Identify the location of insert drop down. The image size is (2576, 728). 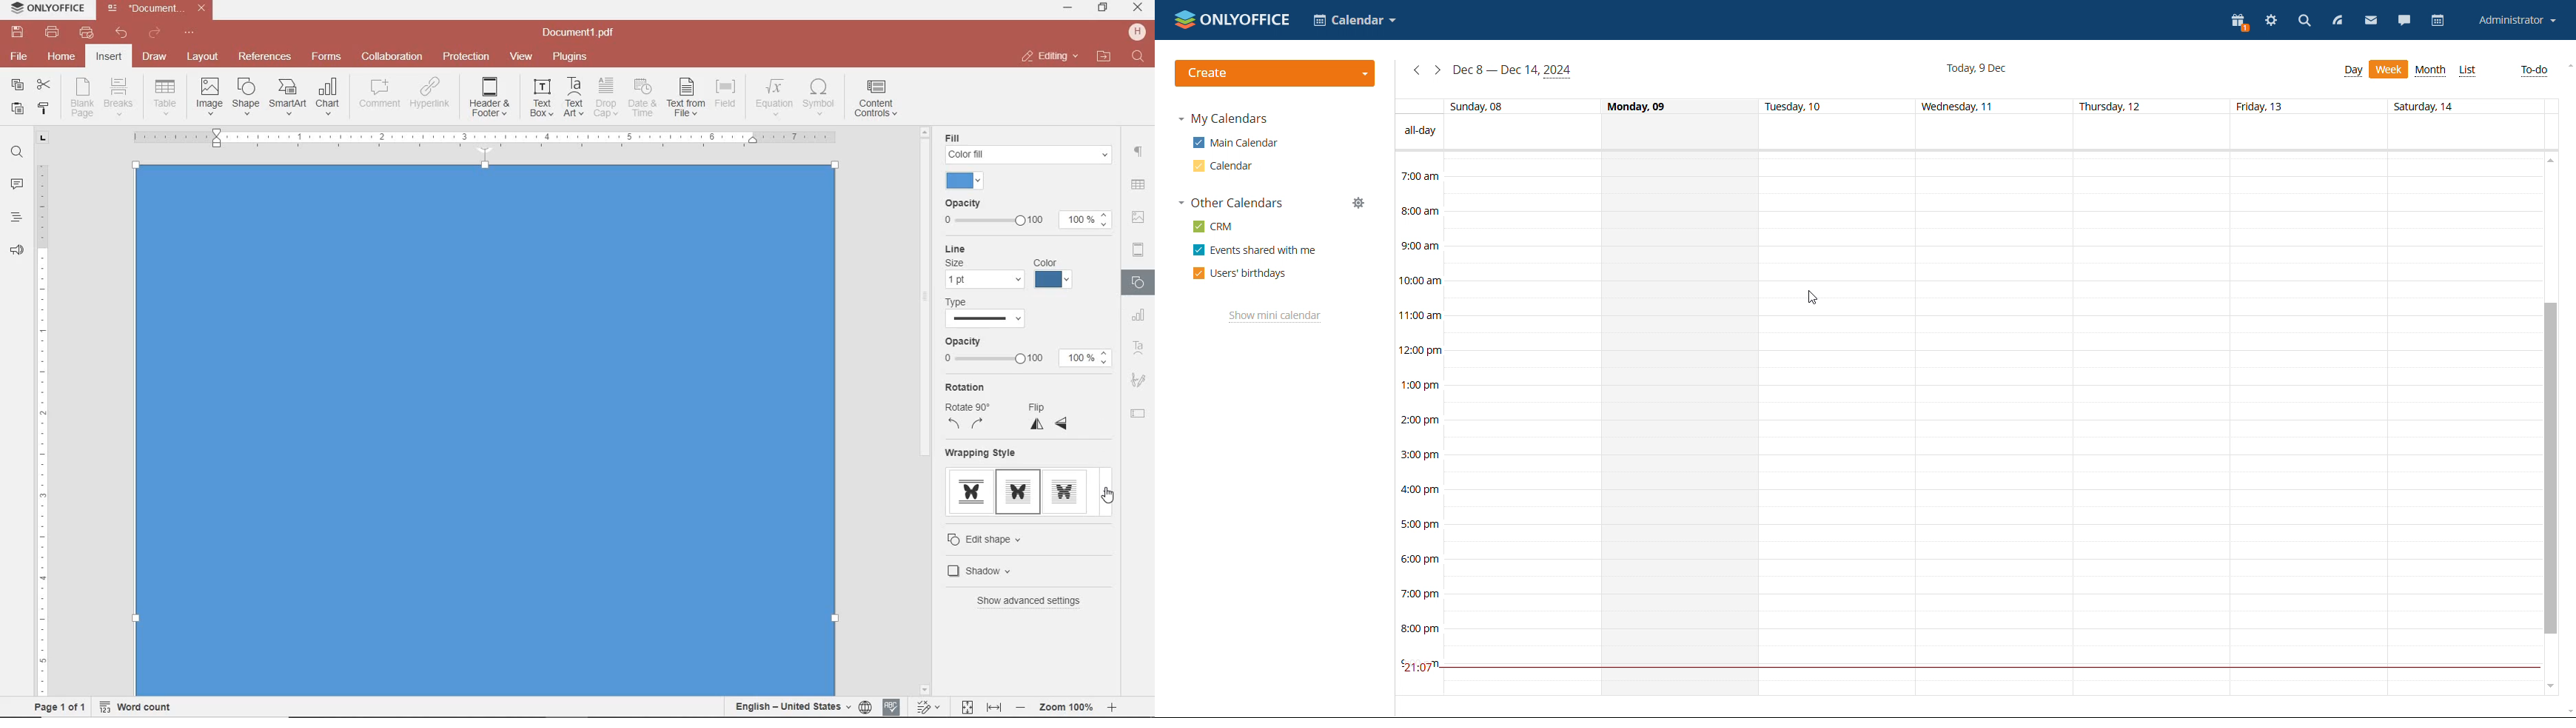
(169, 96).